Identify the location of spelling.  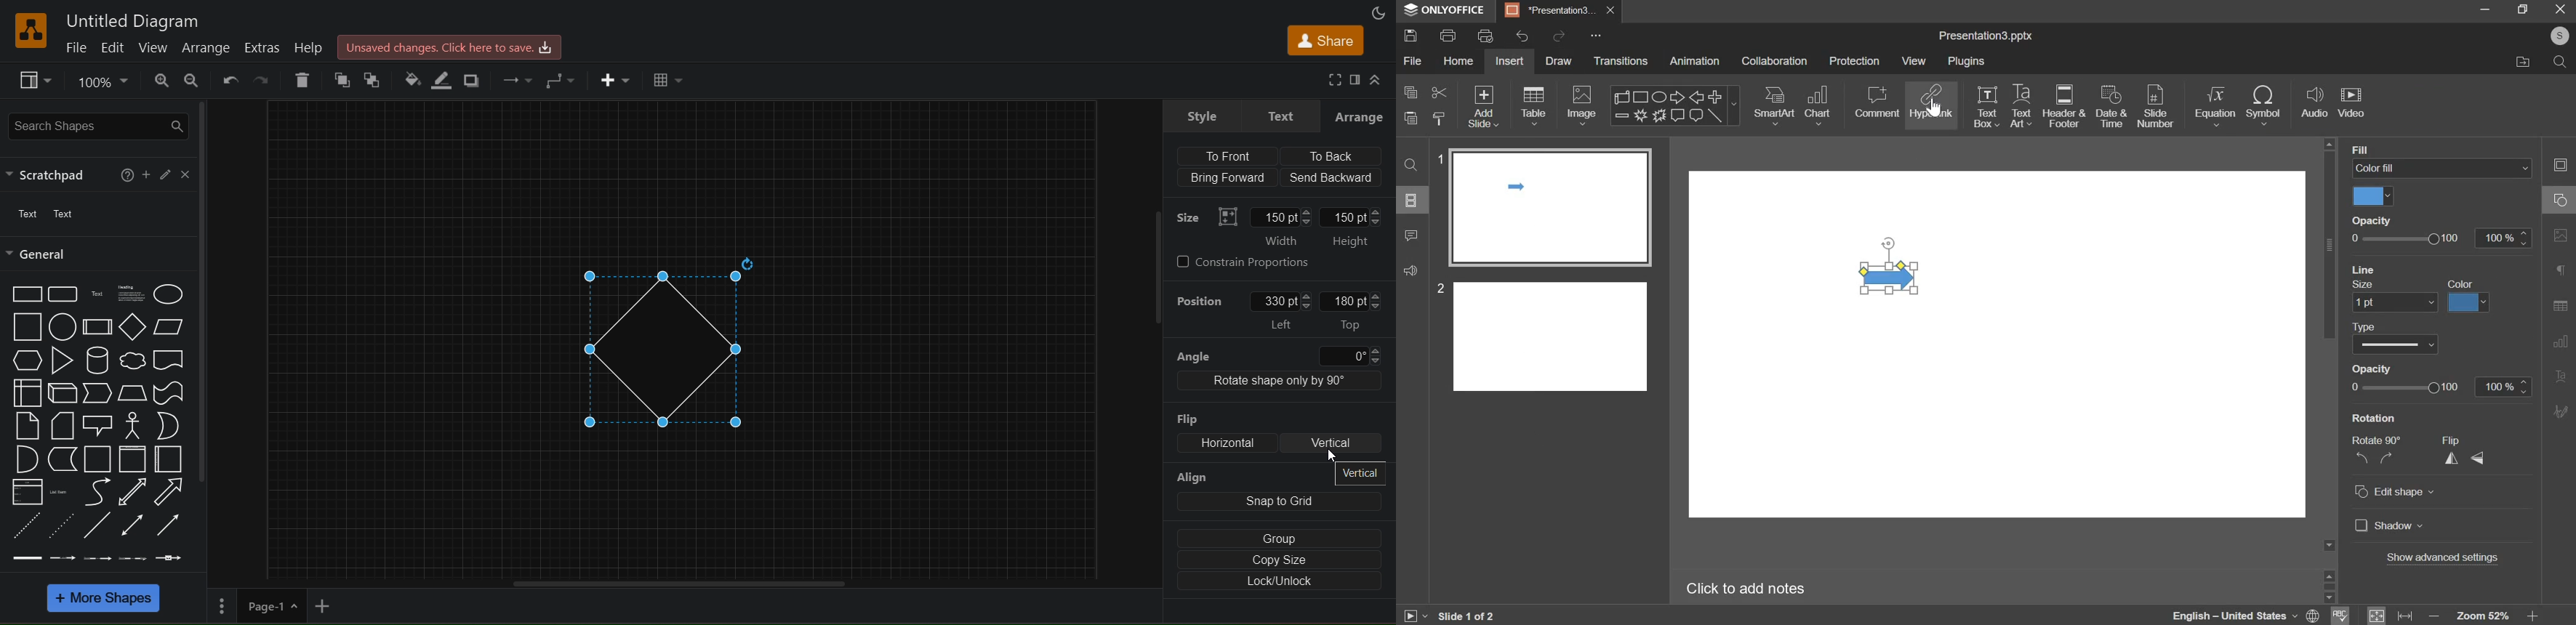
(2340, 615).